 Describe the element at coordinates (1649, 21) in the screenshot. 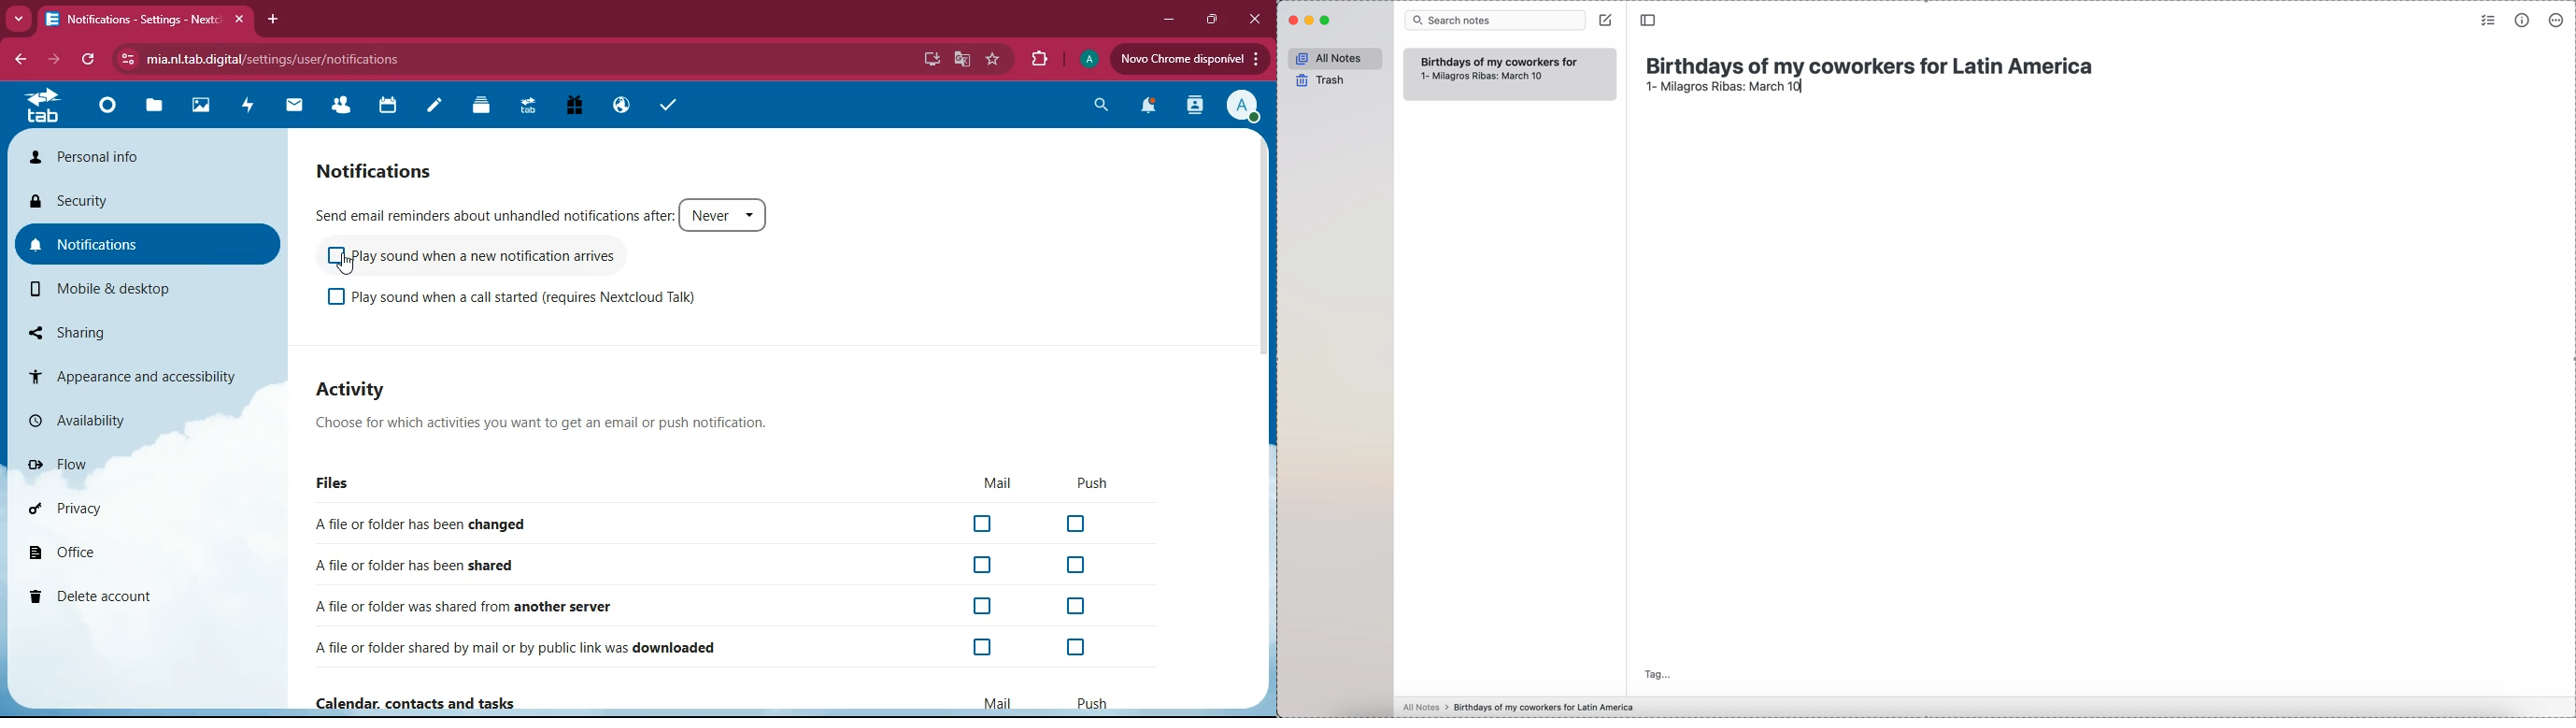

I see `toggle side bar` at that location.